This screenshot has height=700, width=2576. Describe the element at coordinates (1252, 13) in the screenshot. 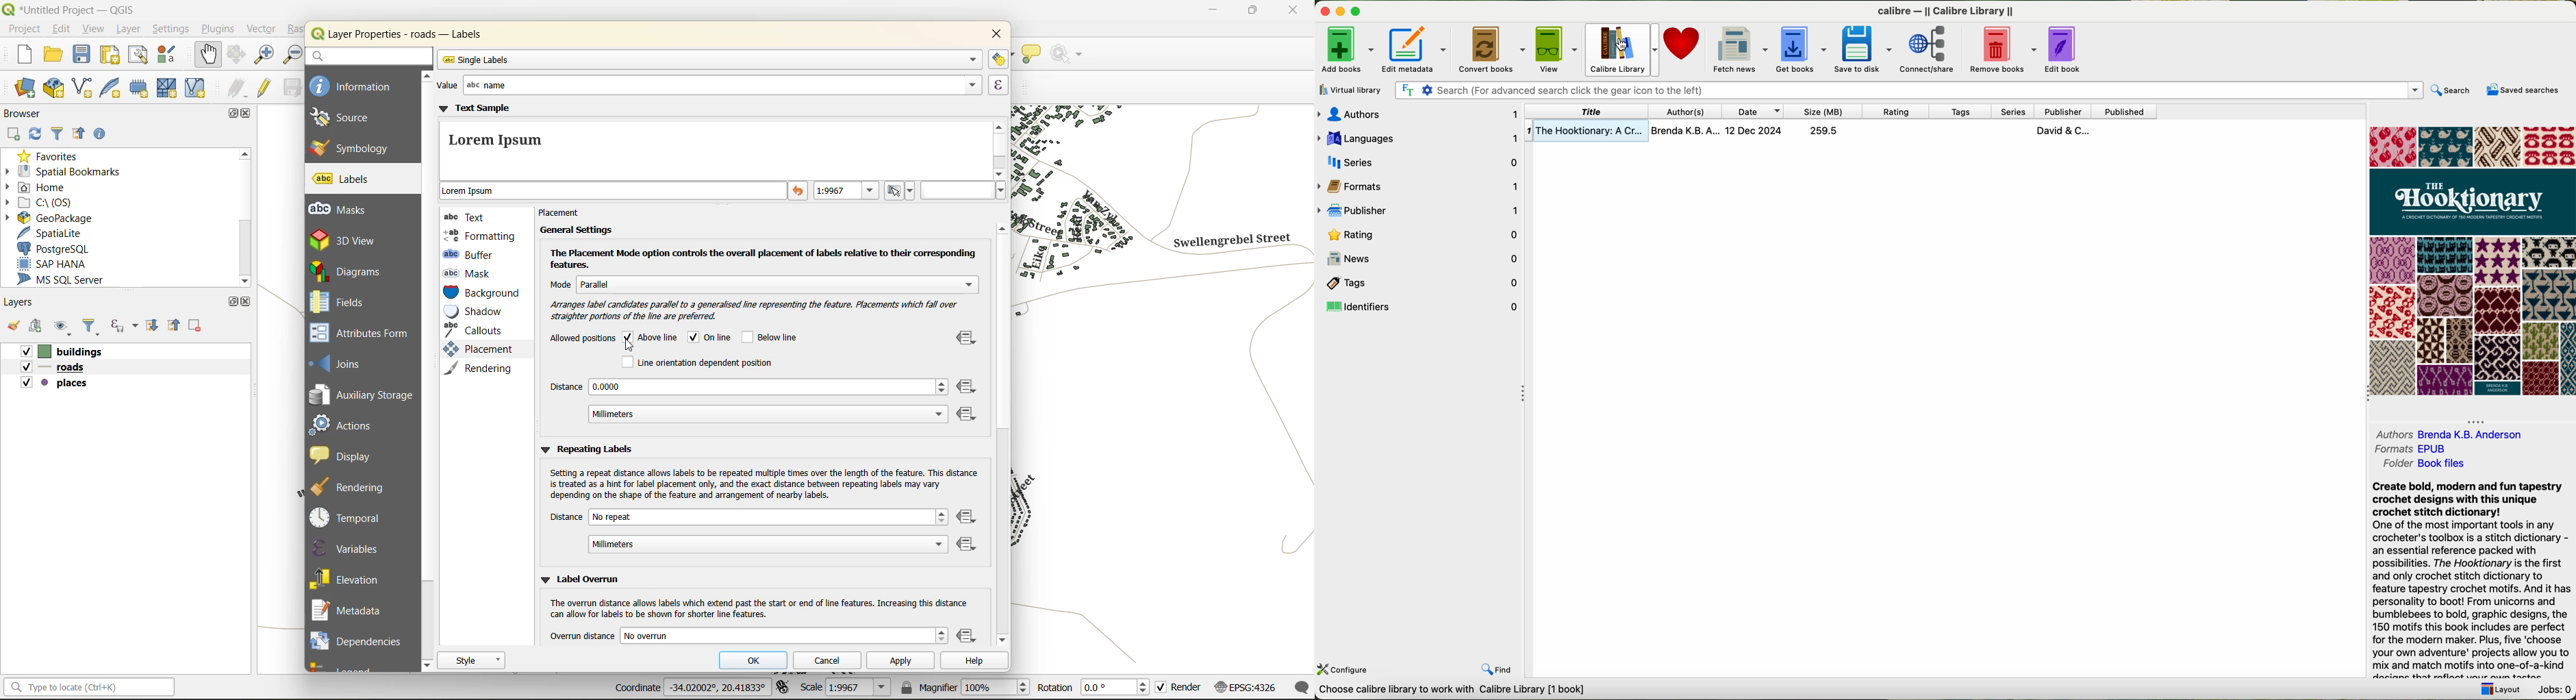

I see `maximize` at that location.